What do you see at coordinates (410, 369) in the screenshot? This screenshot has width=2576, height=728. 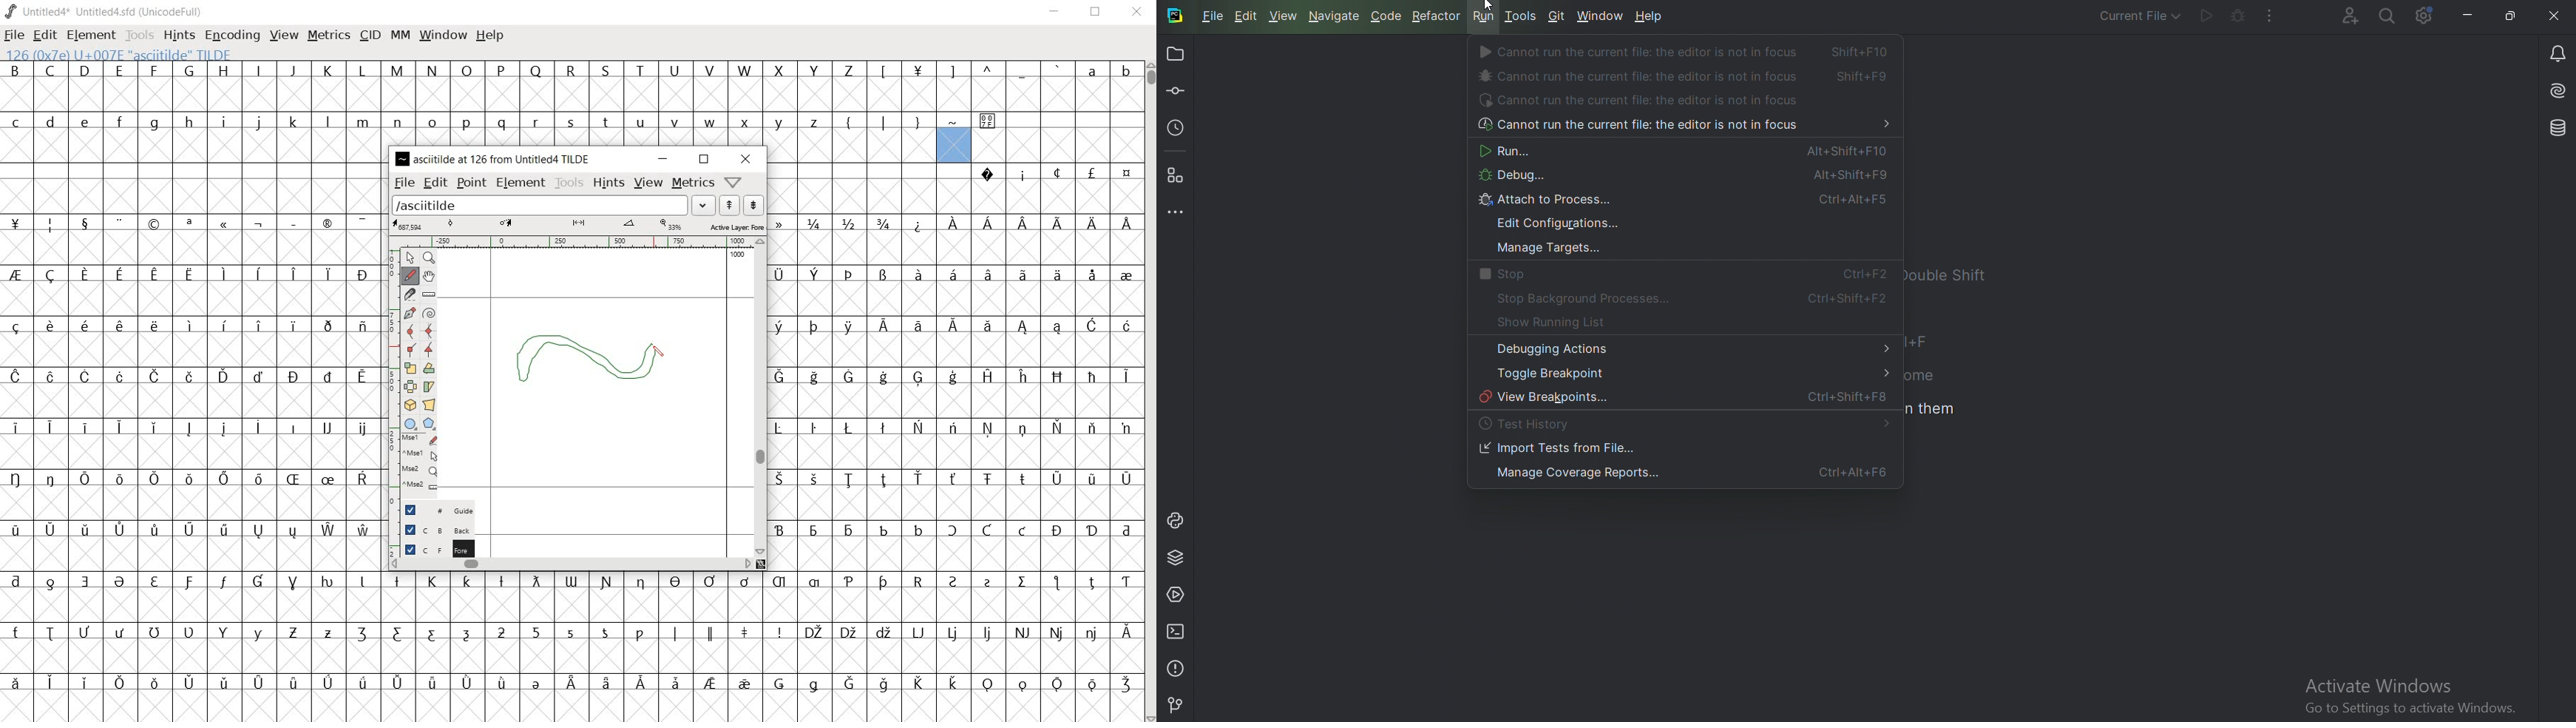 I see `scale the selection` at bounding box center [410, 369].